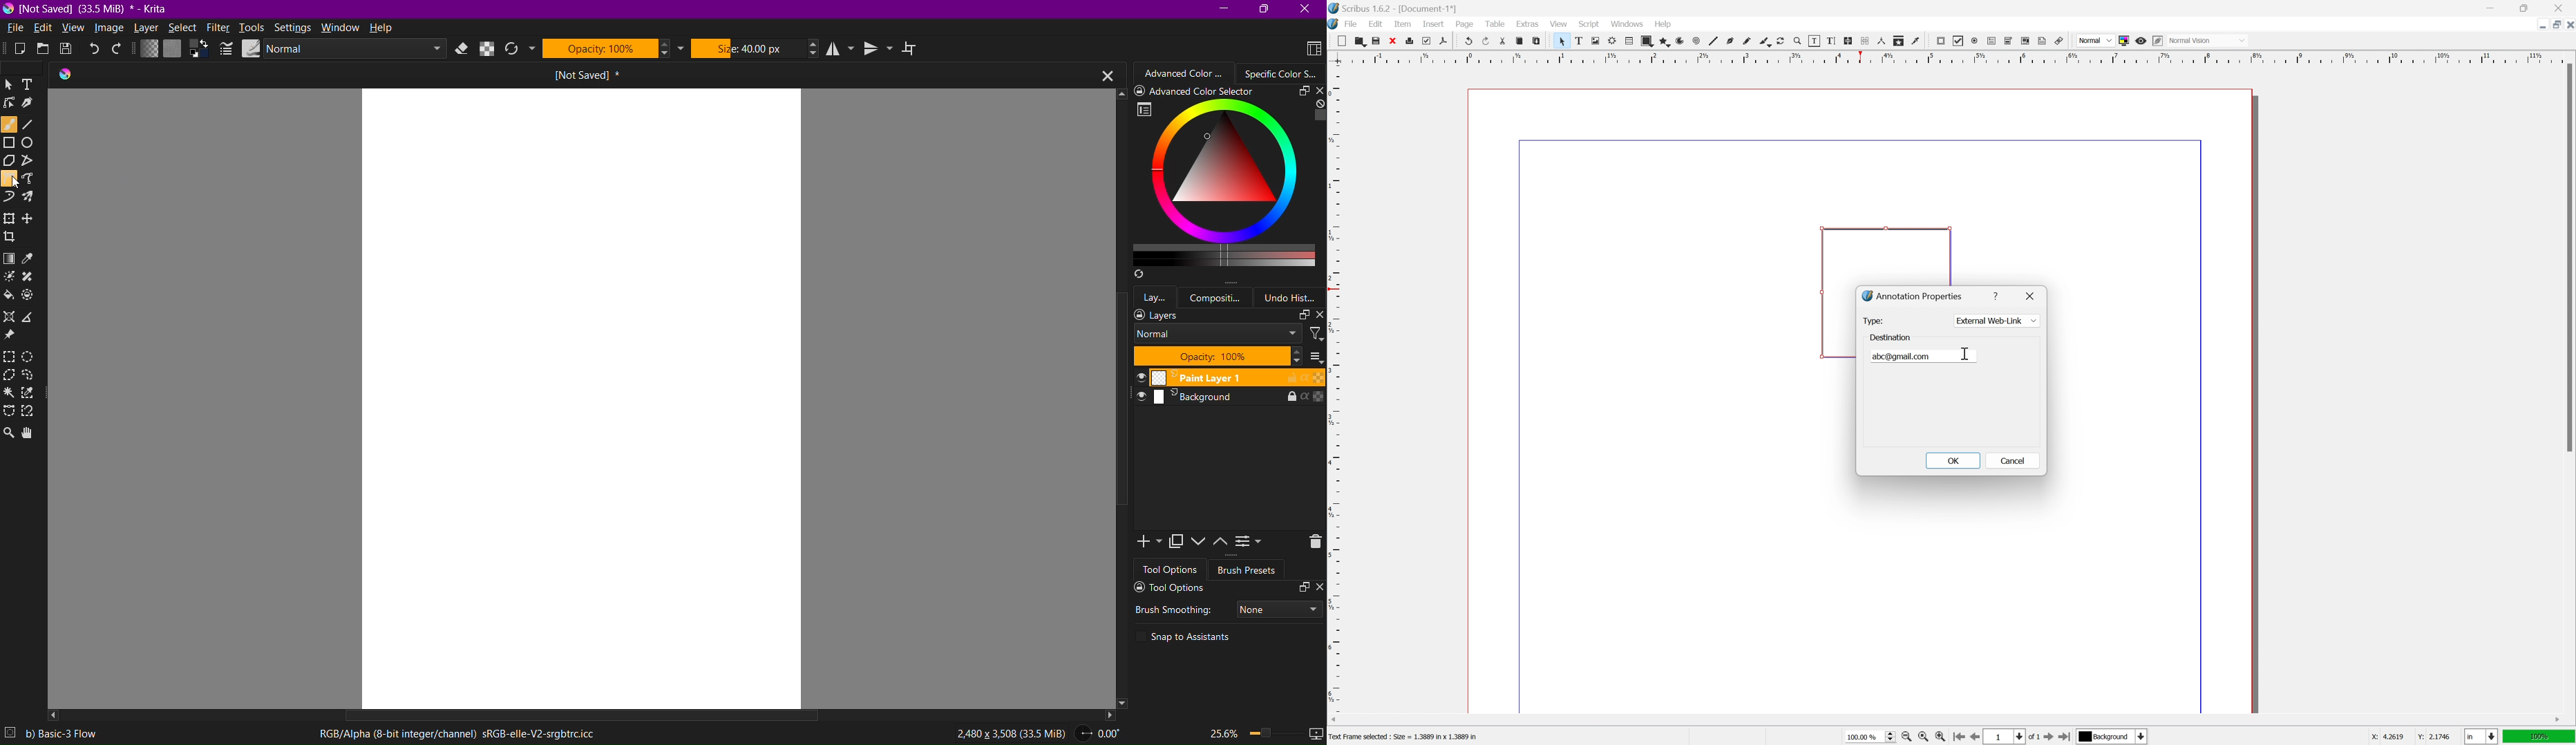 The width and height of the screenshot is (2576, 756). I want to click on Magnetic Curve Selection Tool, so click(32, 413).